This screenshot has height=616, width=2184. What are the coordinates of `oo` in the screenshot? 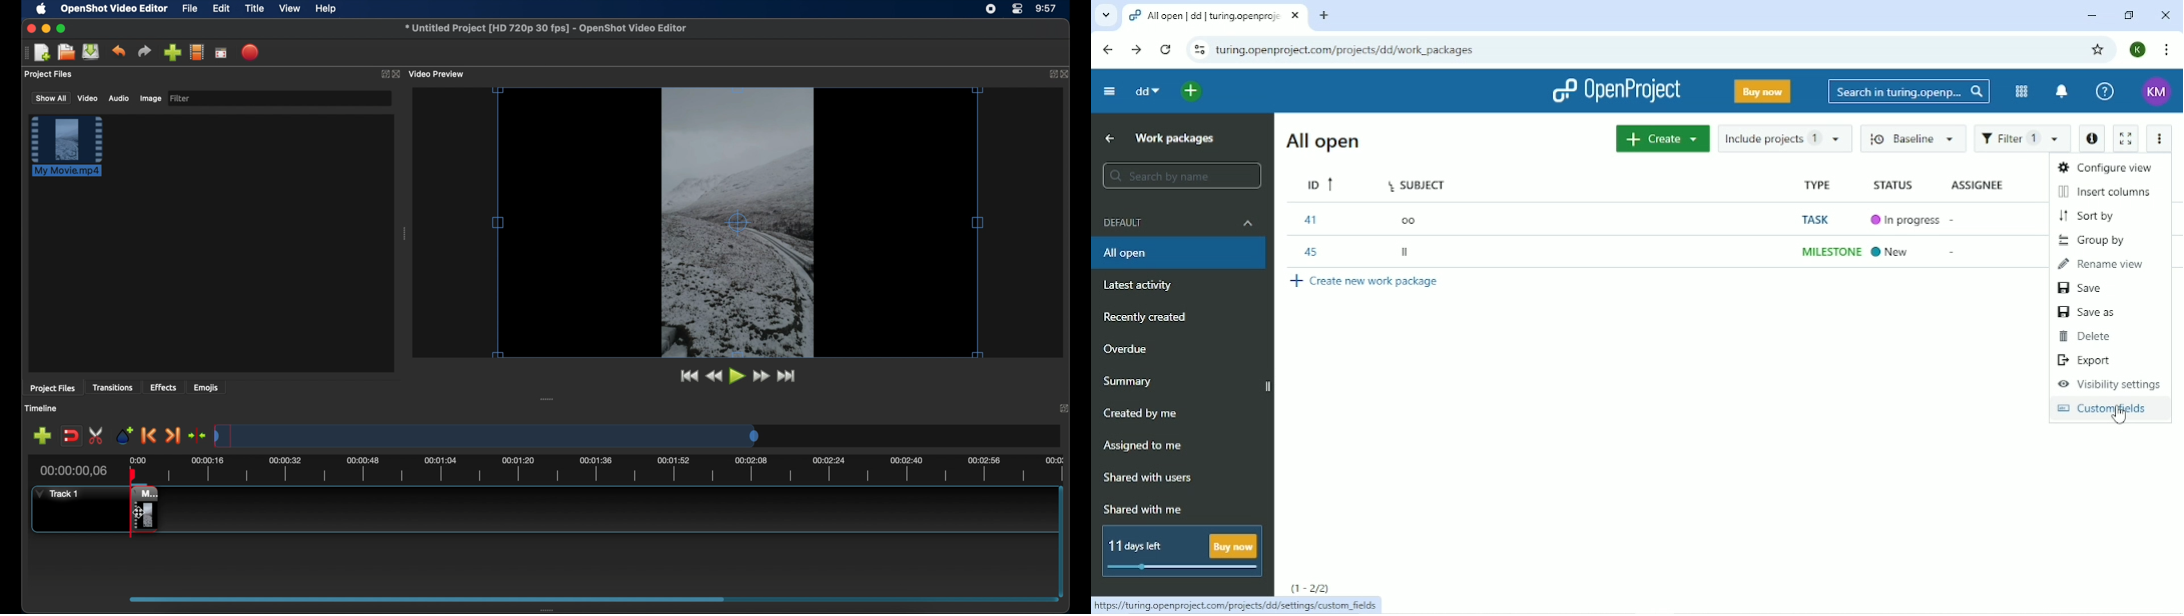 It's located at (1412, 221).